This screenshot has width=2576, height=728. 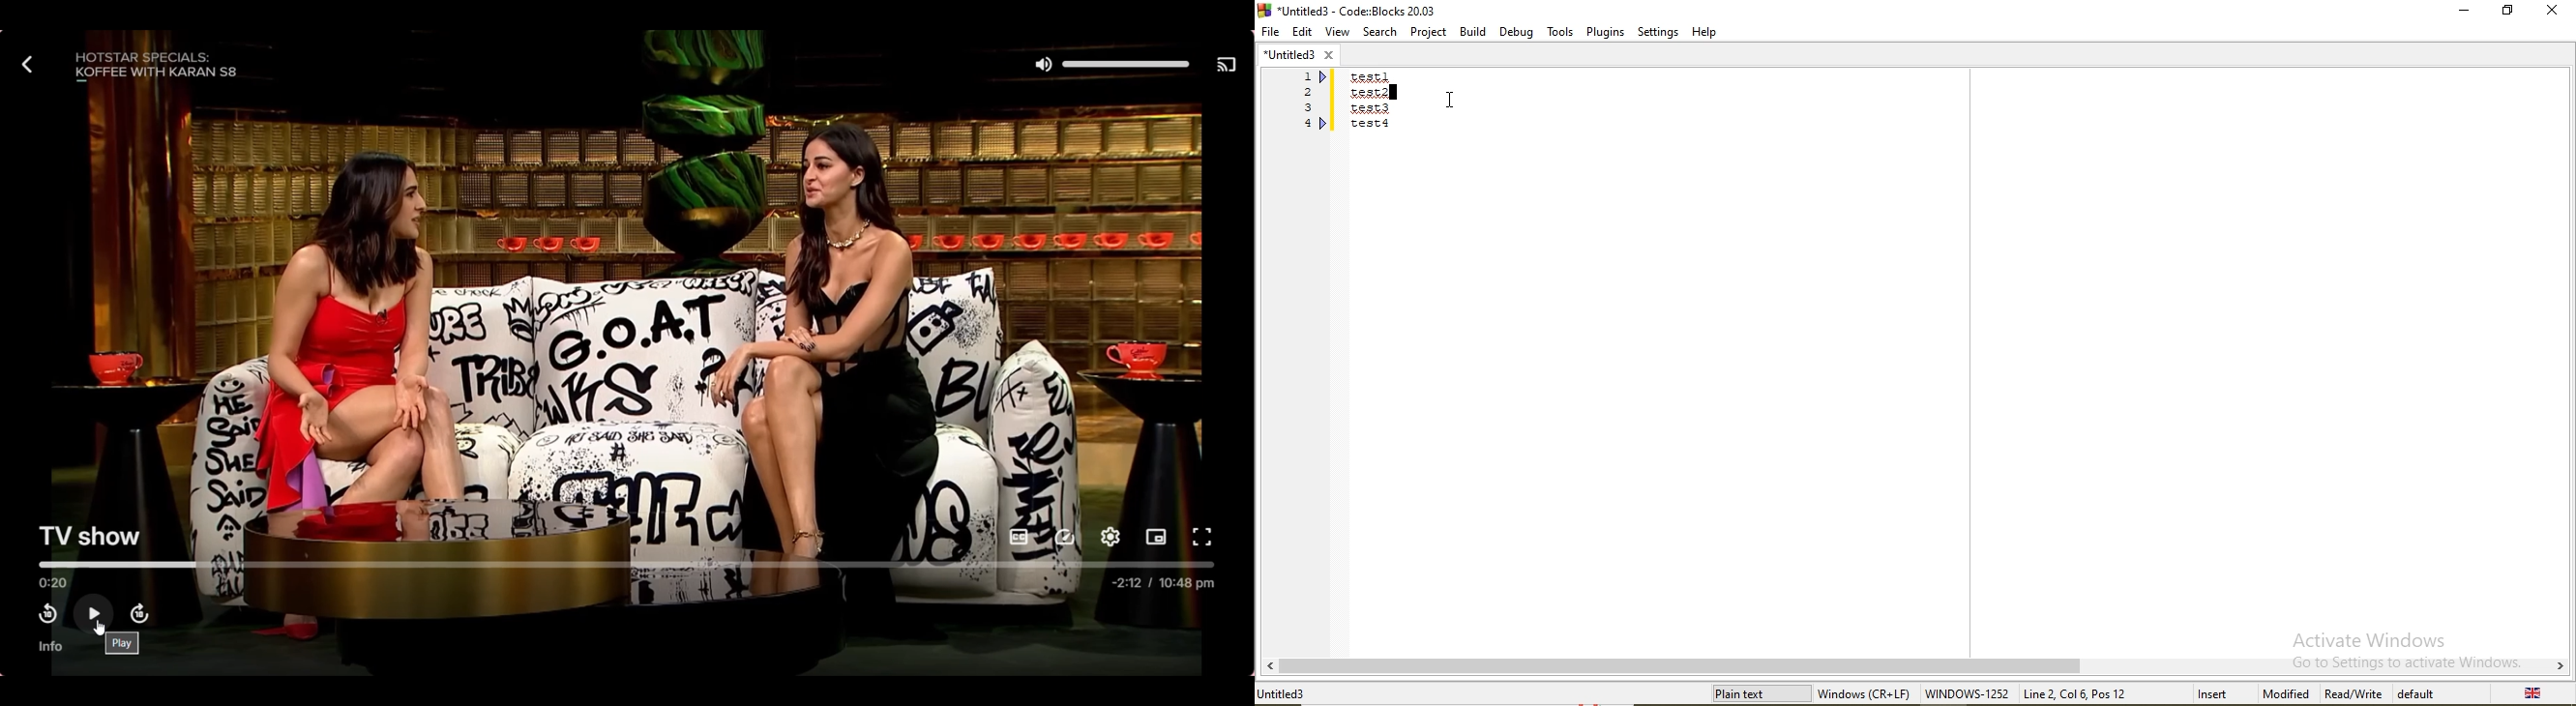 What do you see at coordinates (157, 65) in the screenshot?
I see `Episode details` at bounding box center [157, 65].